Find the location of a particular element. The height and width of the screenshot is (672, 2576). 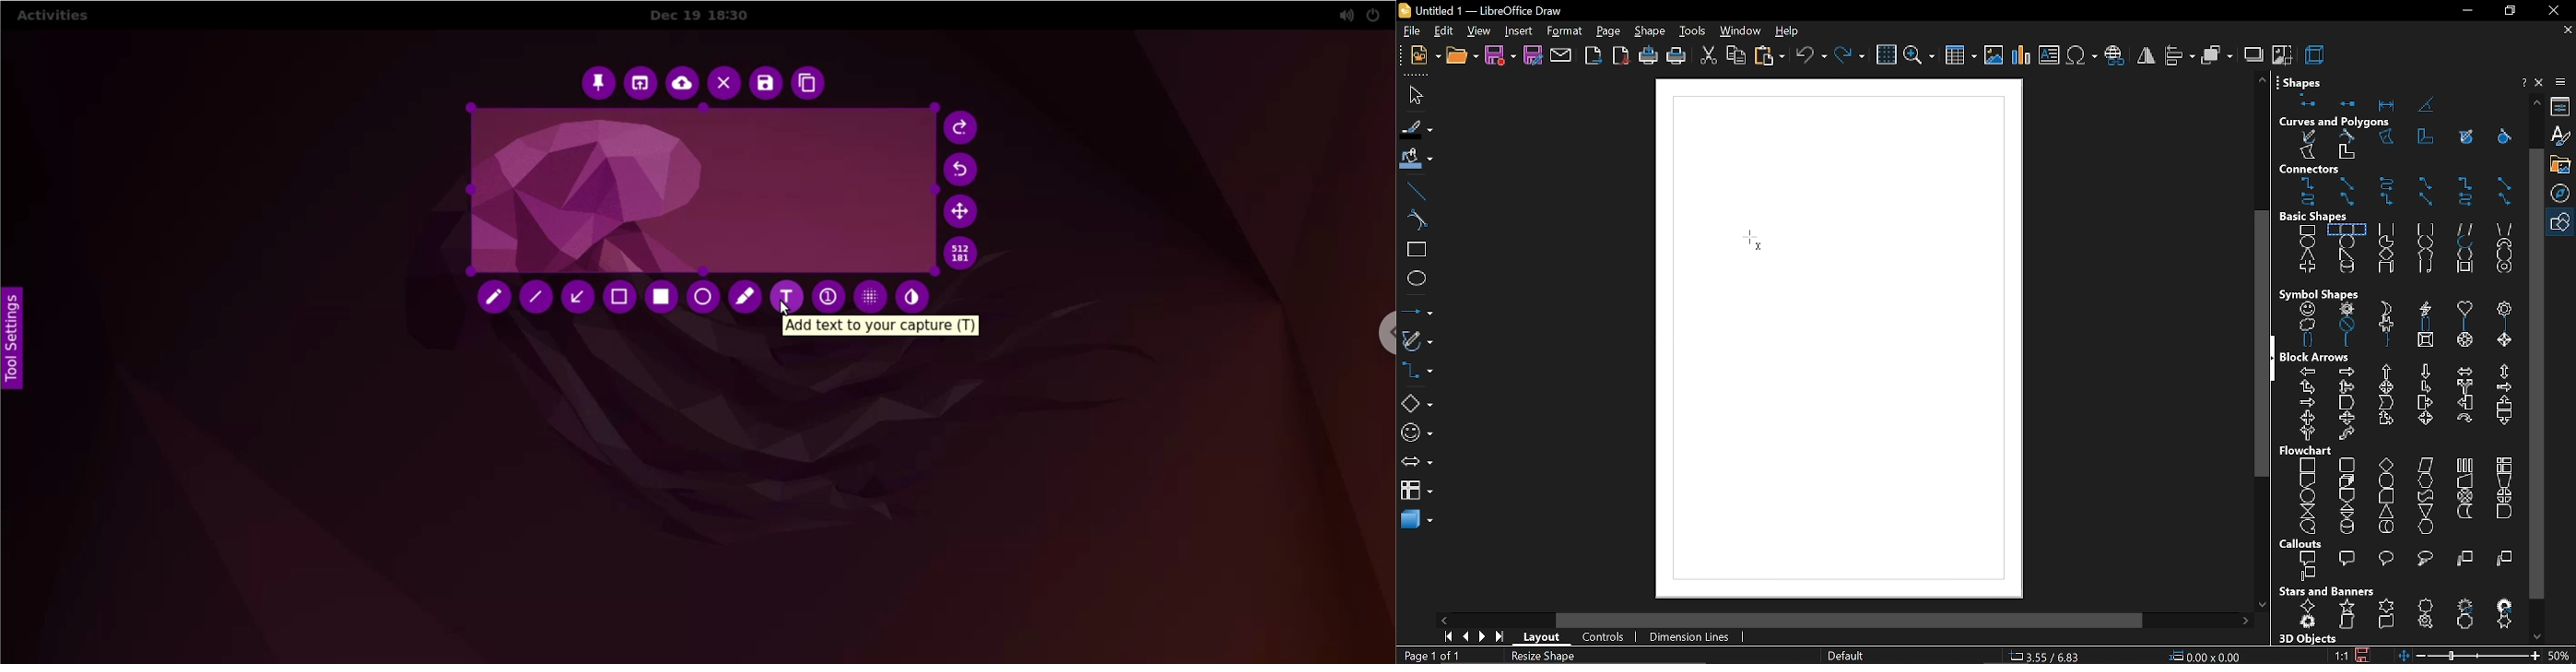

close is located at coordinates (2552, 10).